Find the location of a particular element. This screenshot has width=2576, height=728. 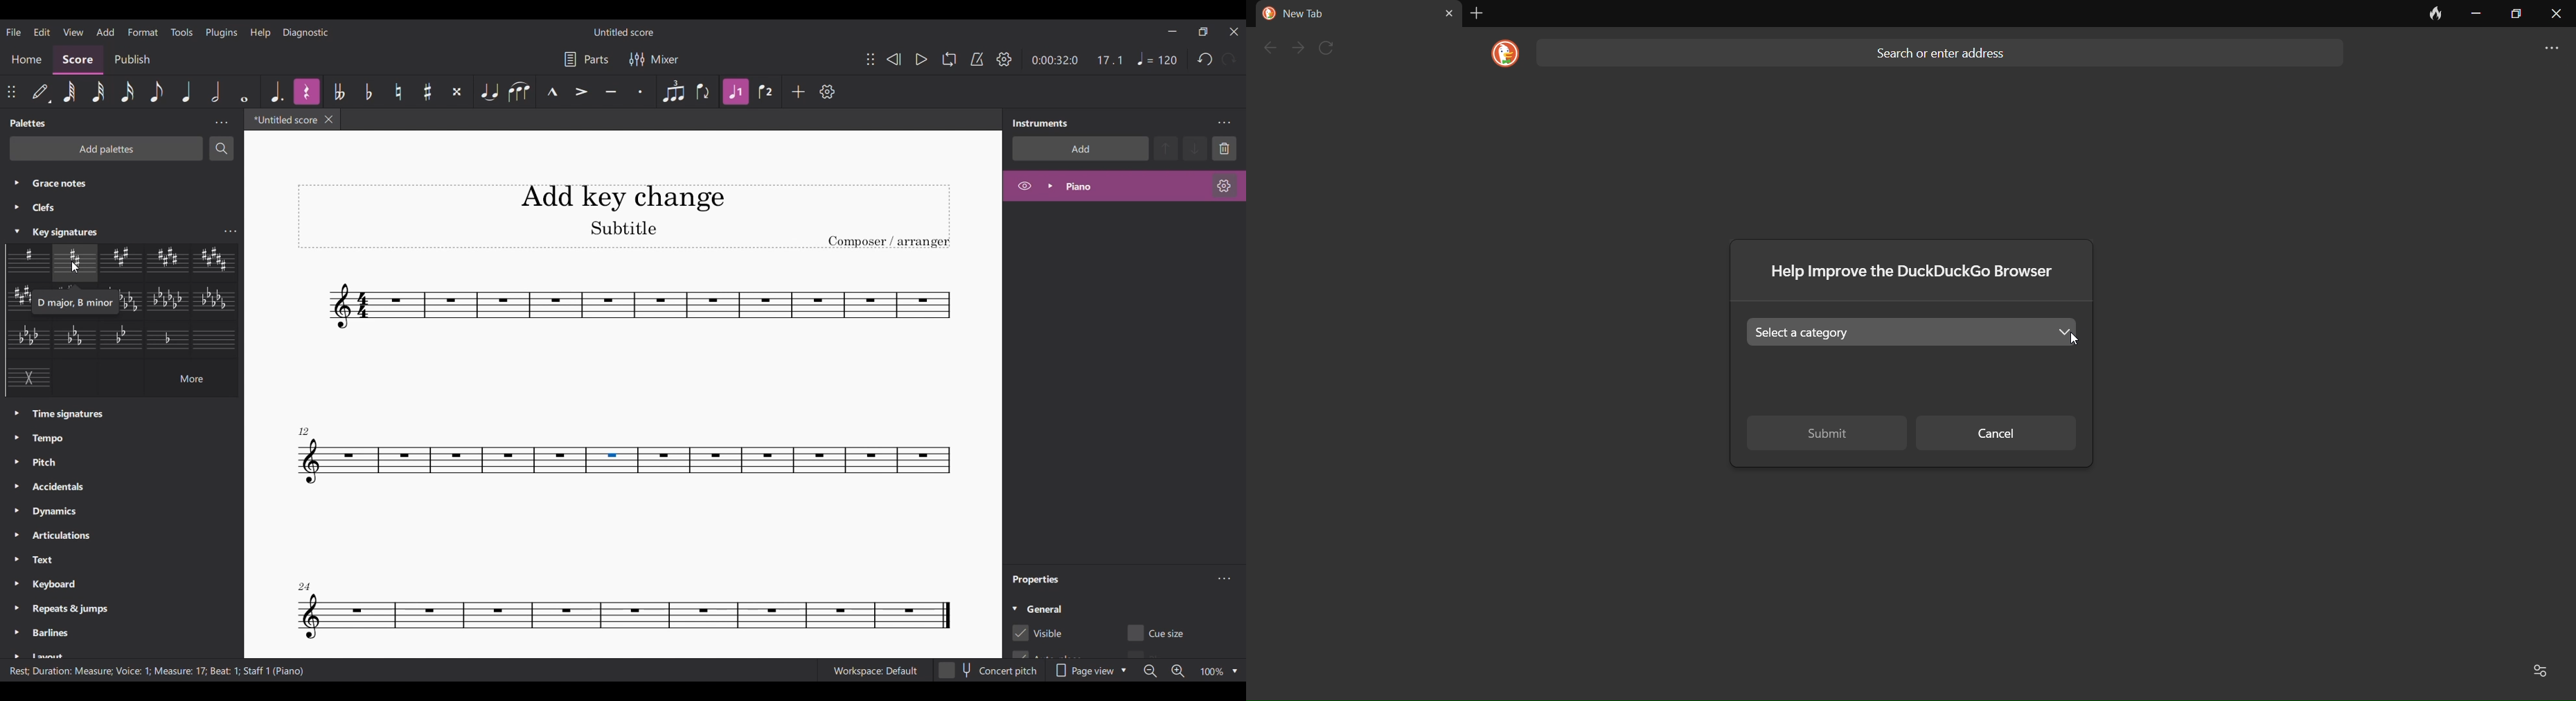

Select the category is located at coordinates (1914, 331).